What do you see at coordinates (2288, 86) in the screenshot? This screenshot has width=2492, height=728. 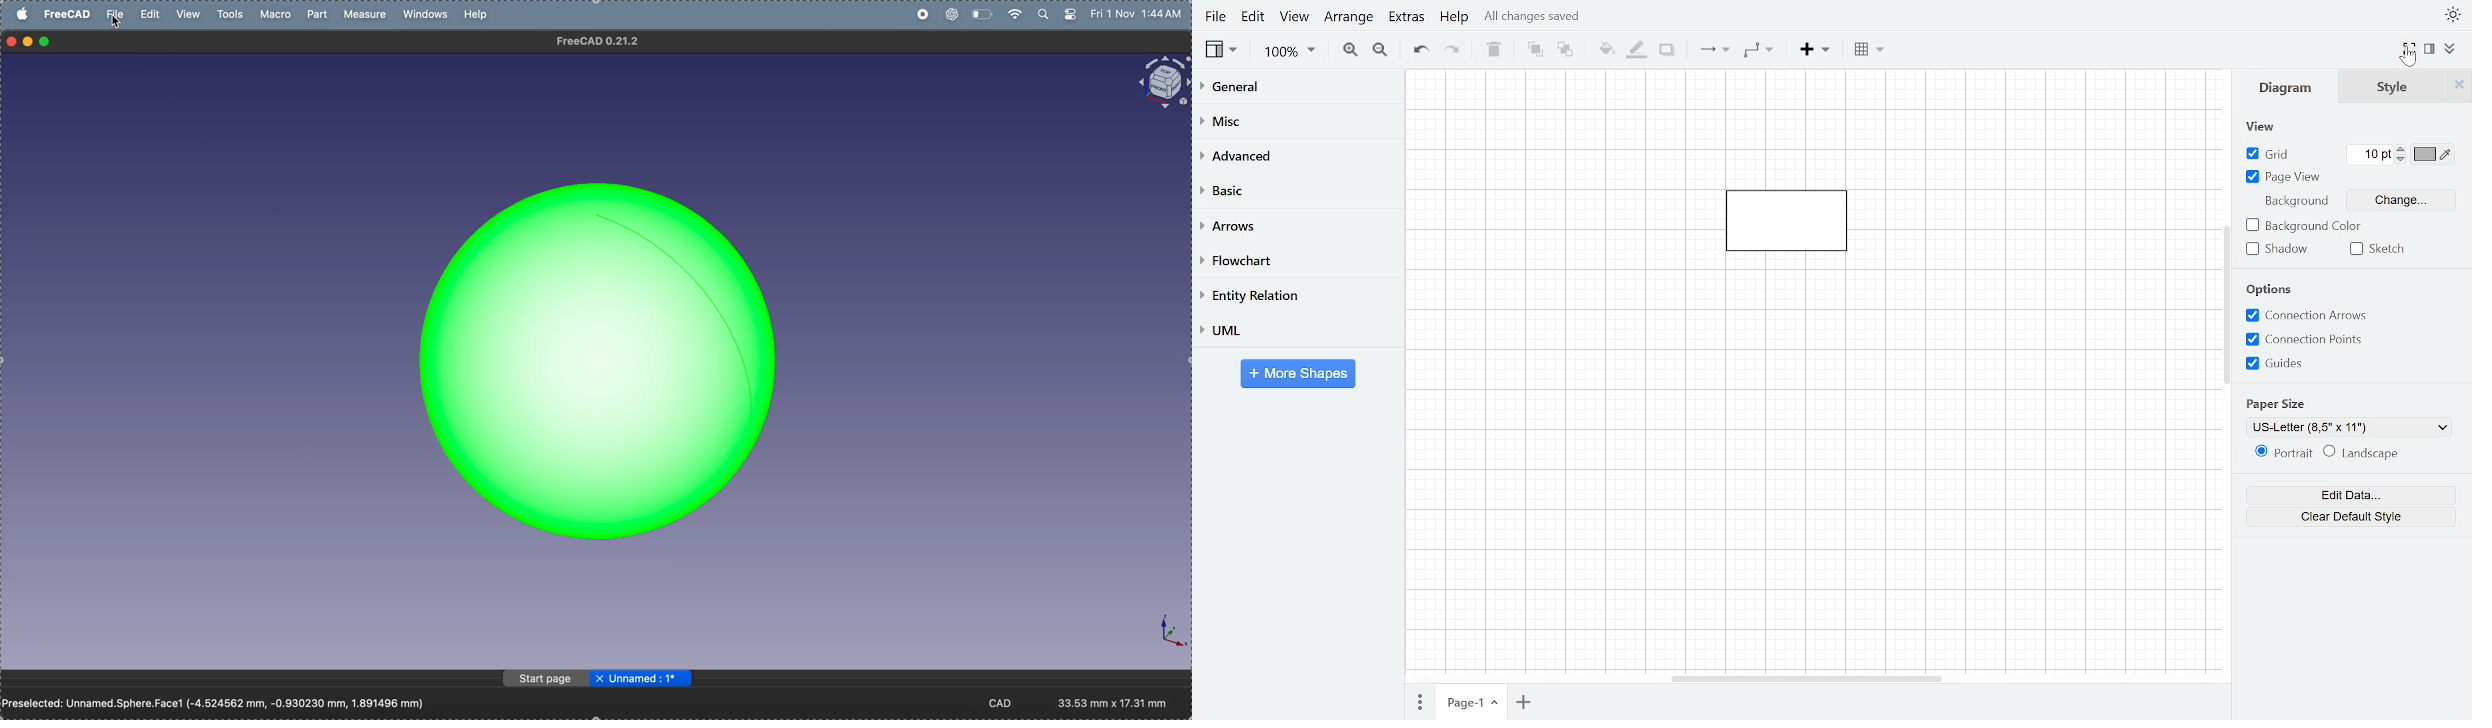 I see `Diagram` at bounding box center [2288, 86].